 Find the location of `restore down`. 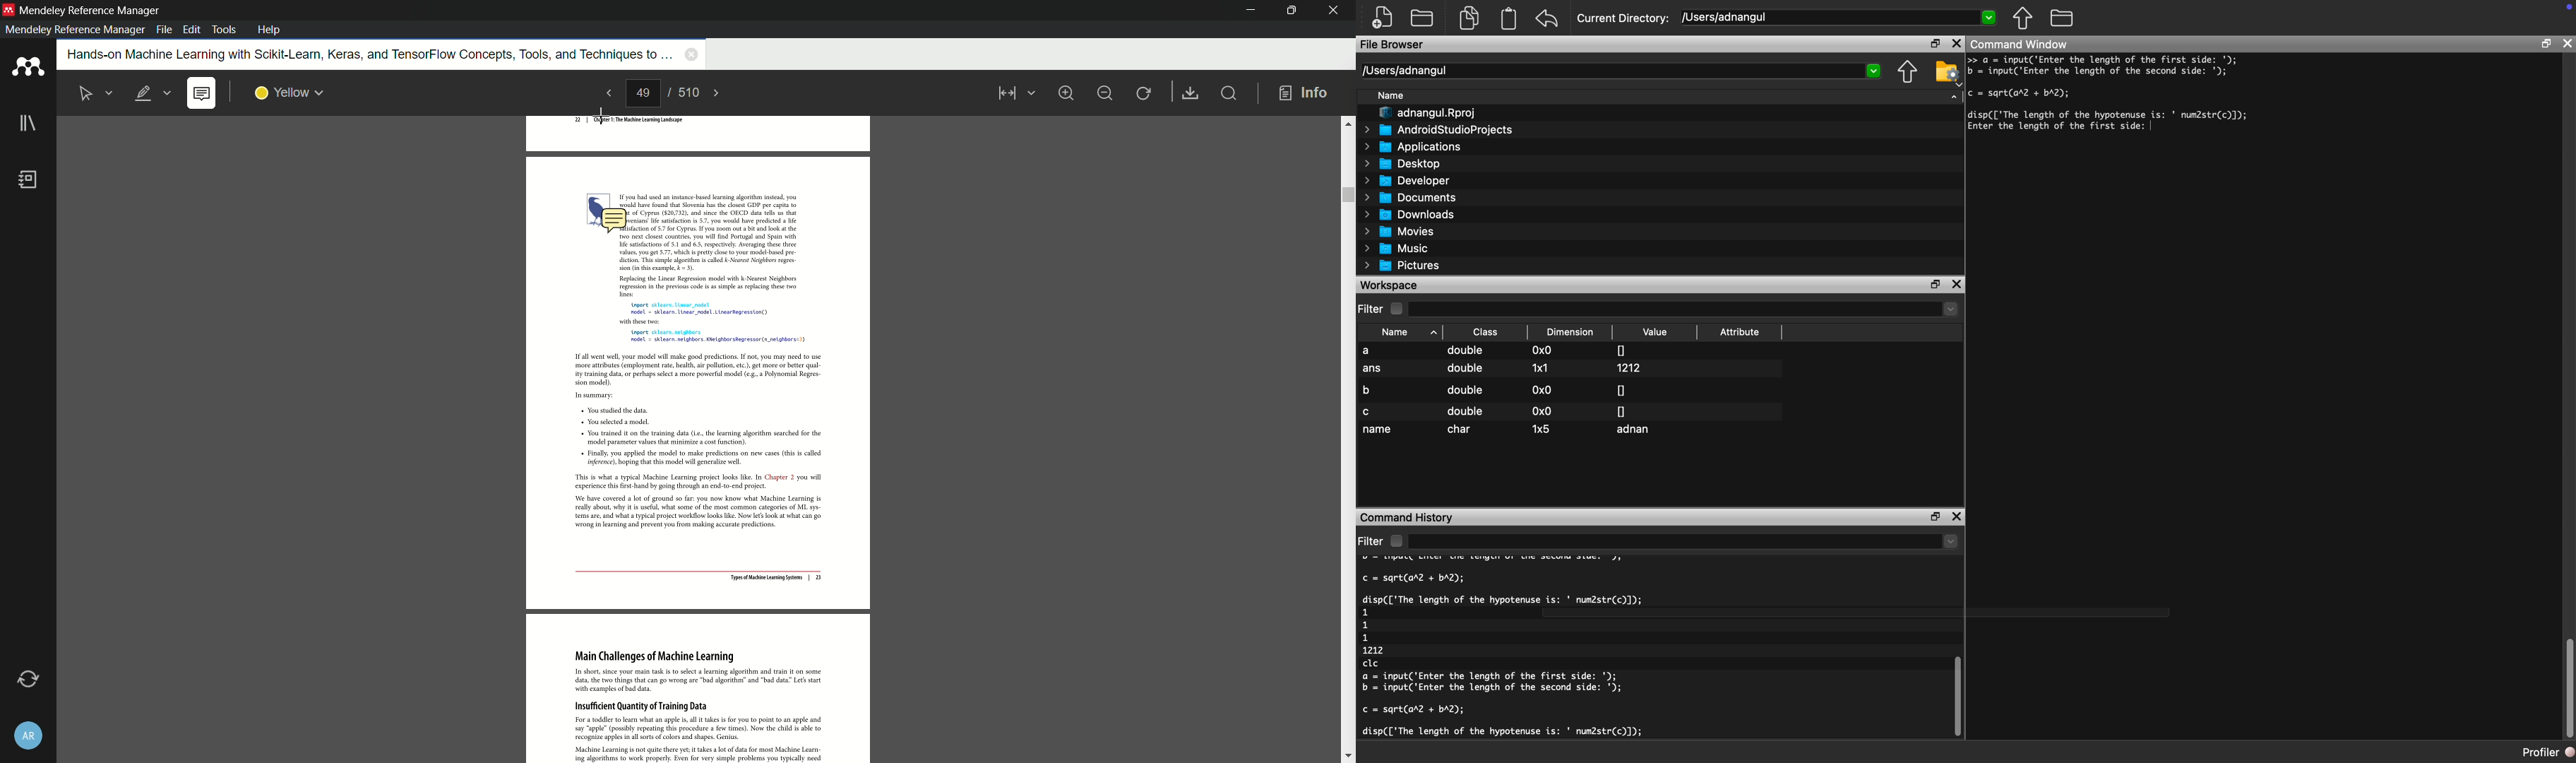

restore down is located at coordinates (1937, 284).